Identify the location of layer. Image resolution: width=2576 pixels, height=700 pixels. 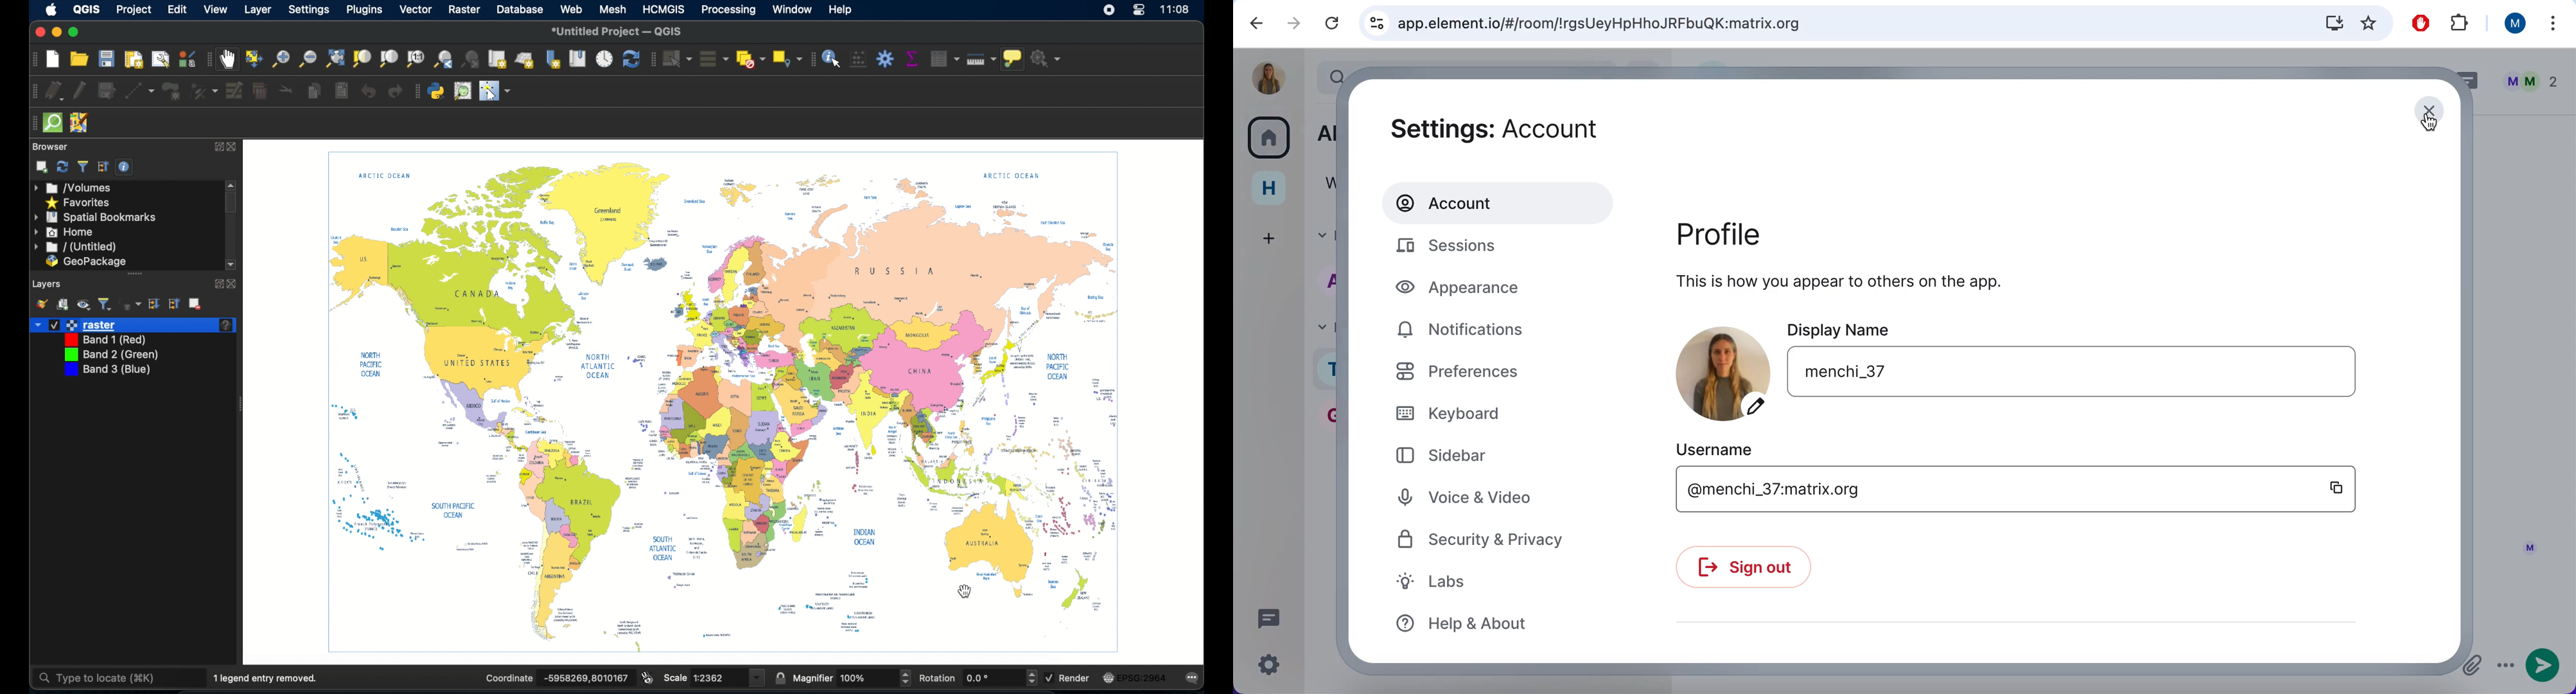
(259, 12).